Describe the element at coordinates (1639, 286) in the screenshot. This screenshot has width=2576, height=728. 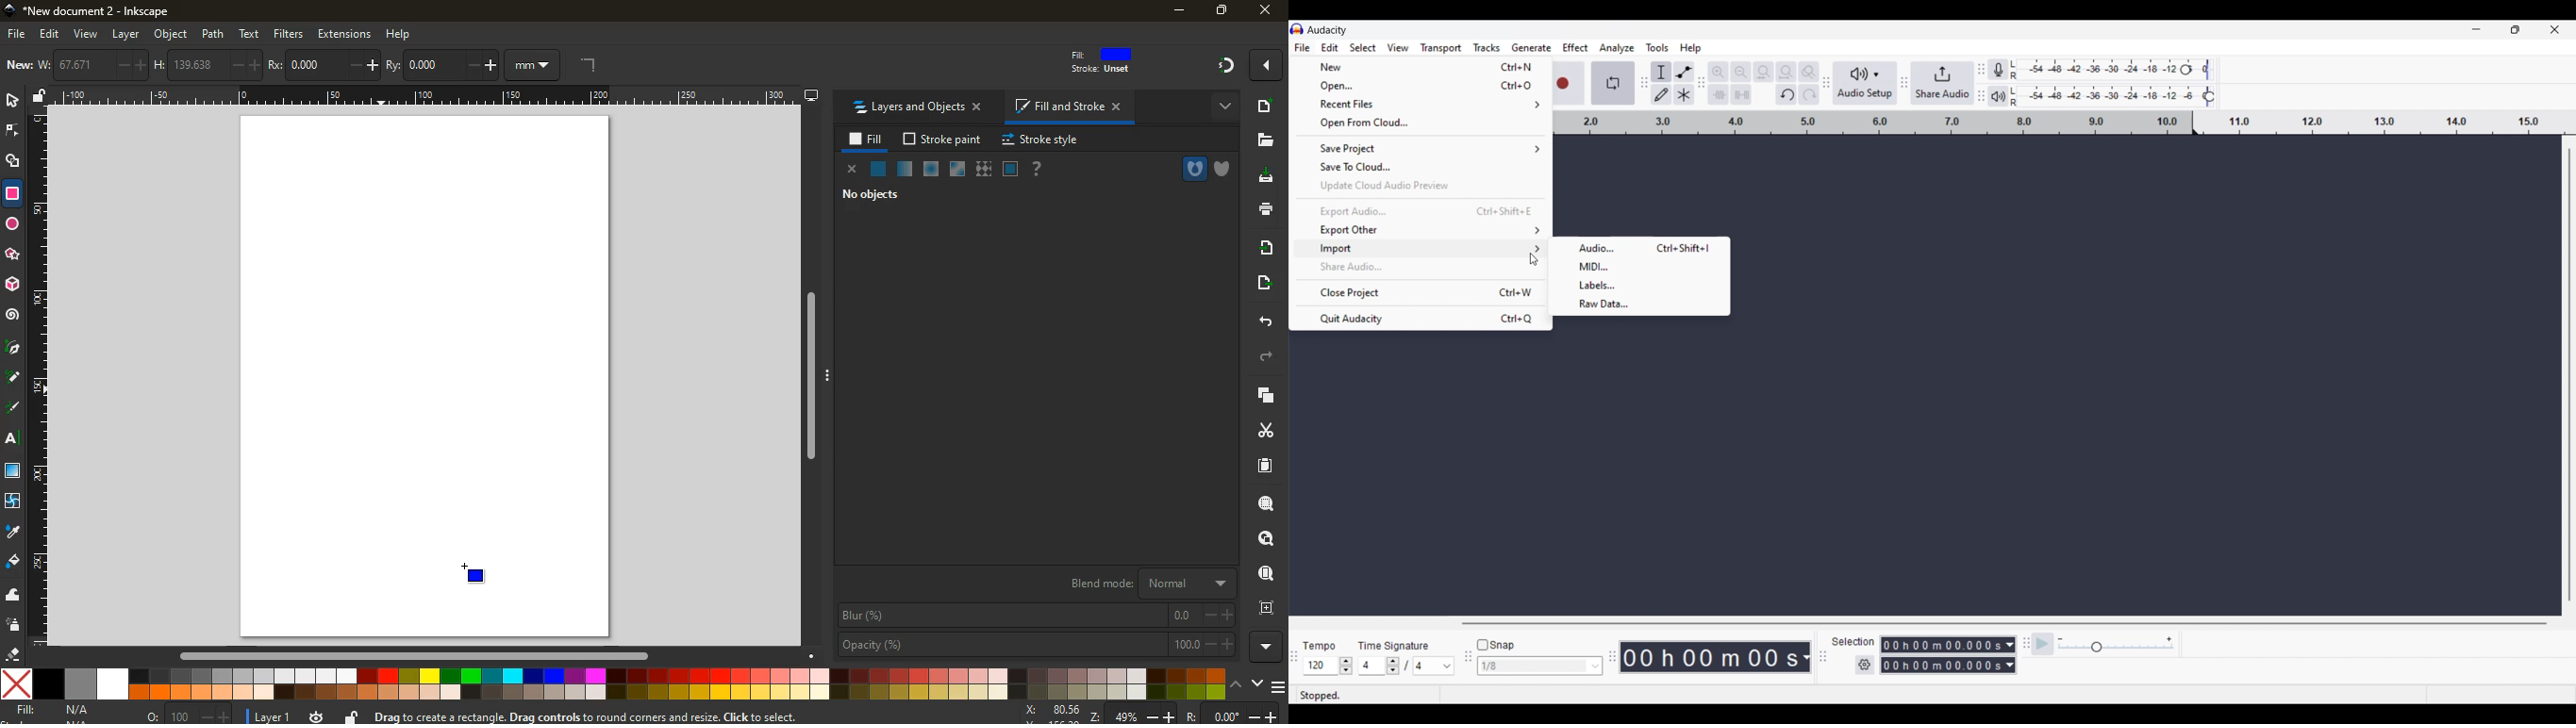
I see `Labels` at that location.